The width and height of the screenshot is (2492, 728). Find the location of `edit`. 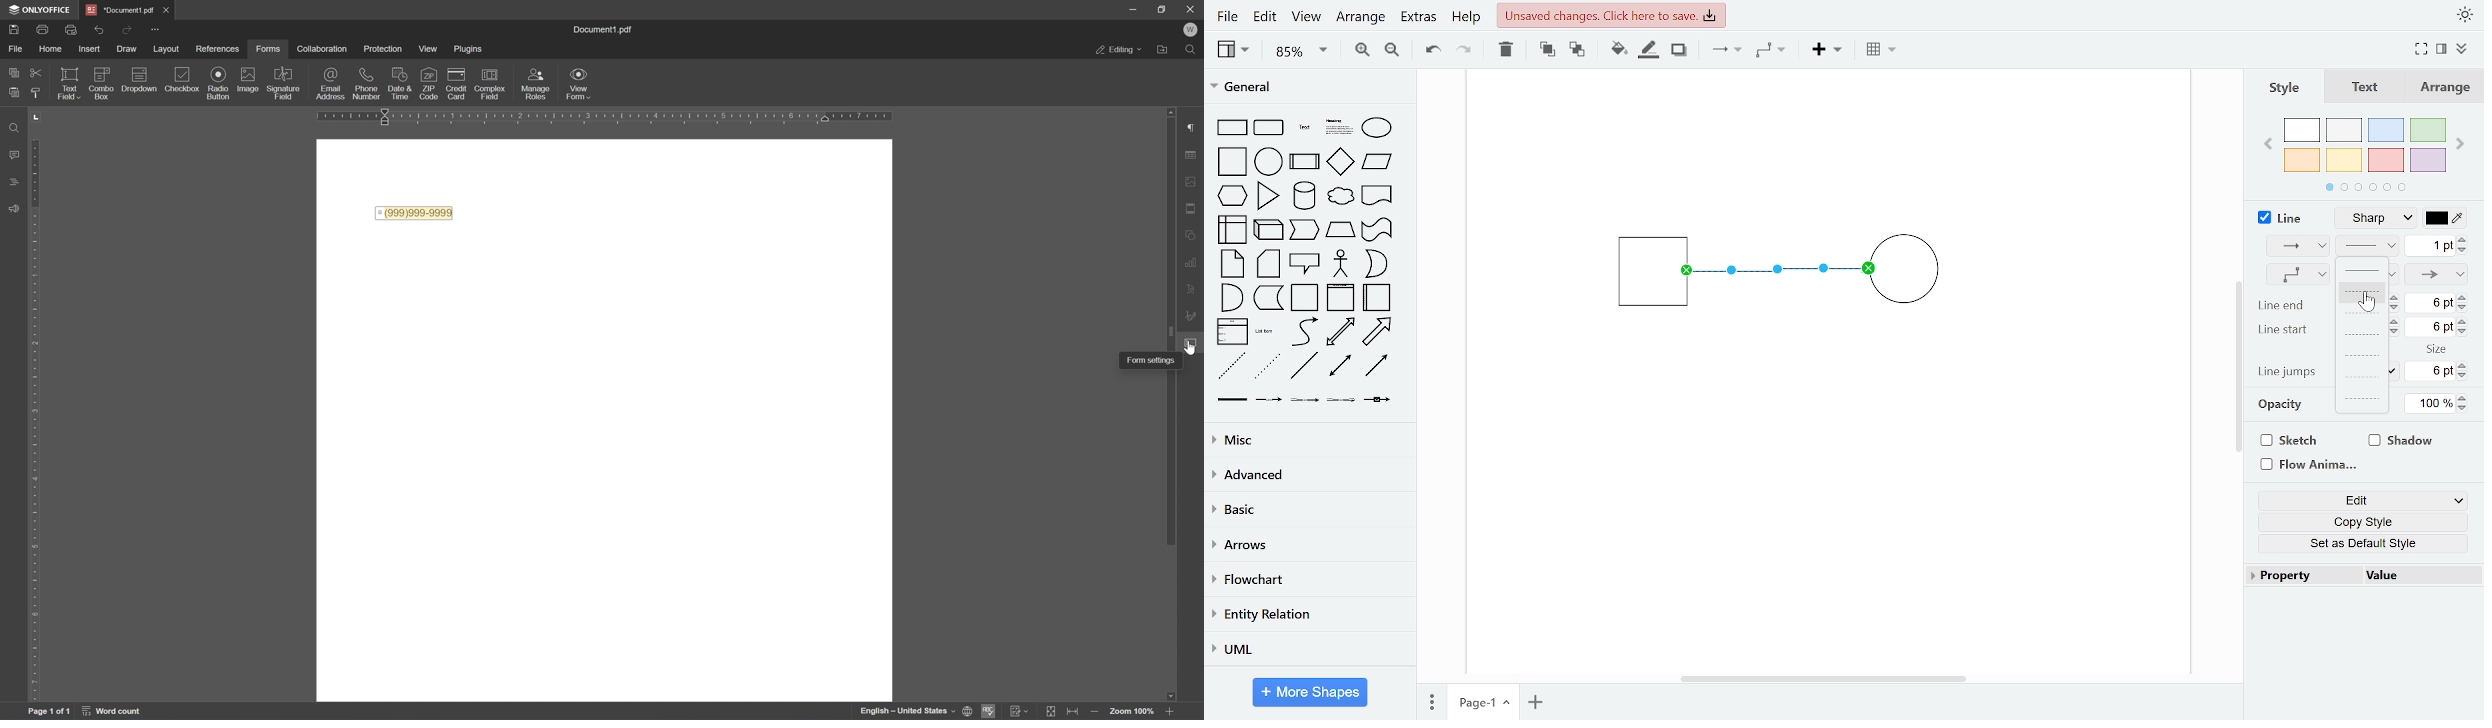

edit is located at coordinates (1264, 18).